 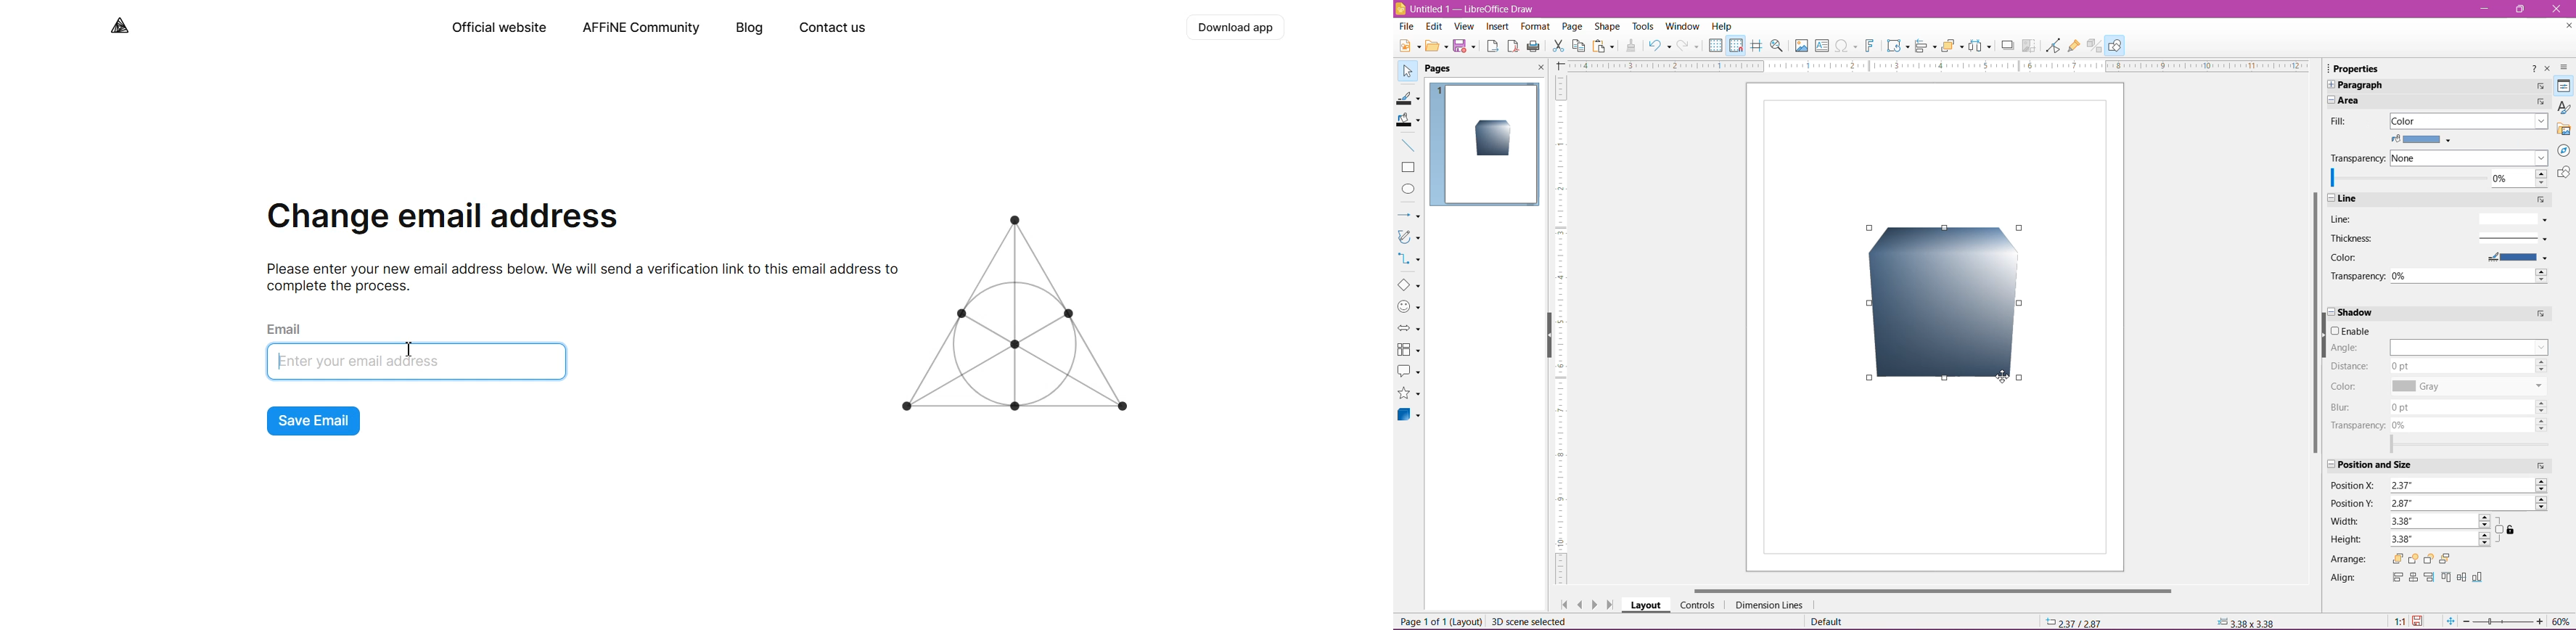 What do you see at coordinates (2565, 86) in the screenshot?
I see `Properties` at bounding box center [2565, 86].